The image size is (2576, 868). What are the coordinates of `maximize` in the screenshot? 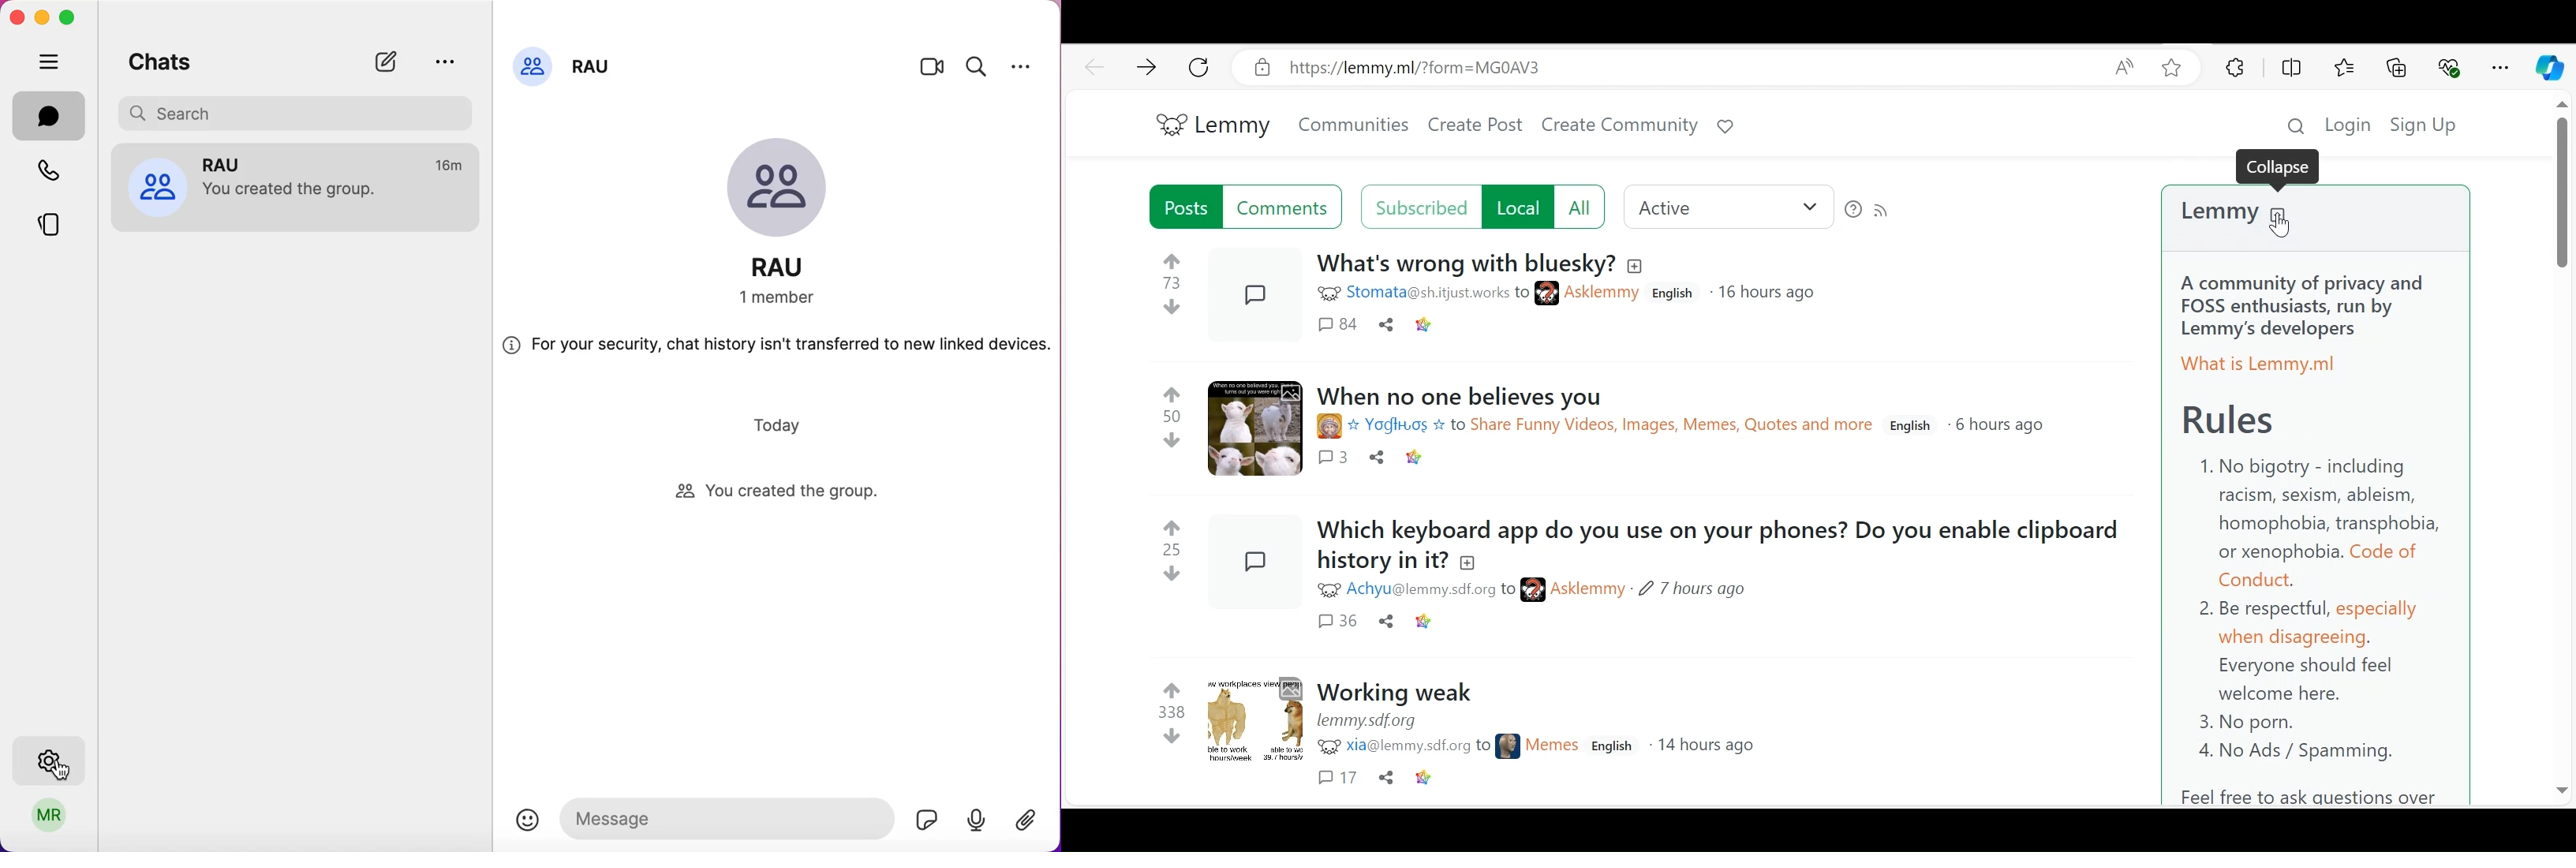 It's located at (72, 18).